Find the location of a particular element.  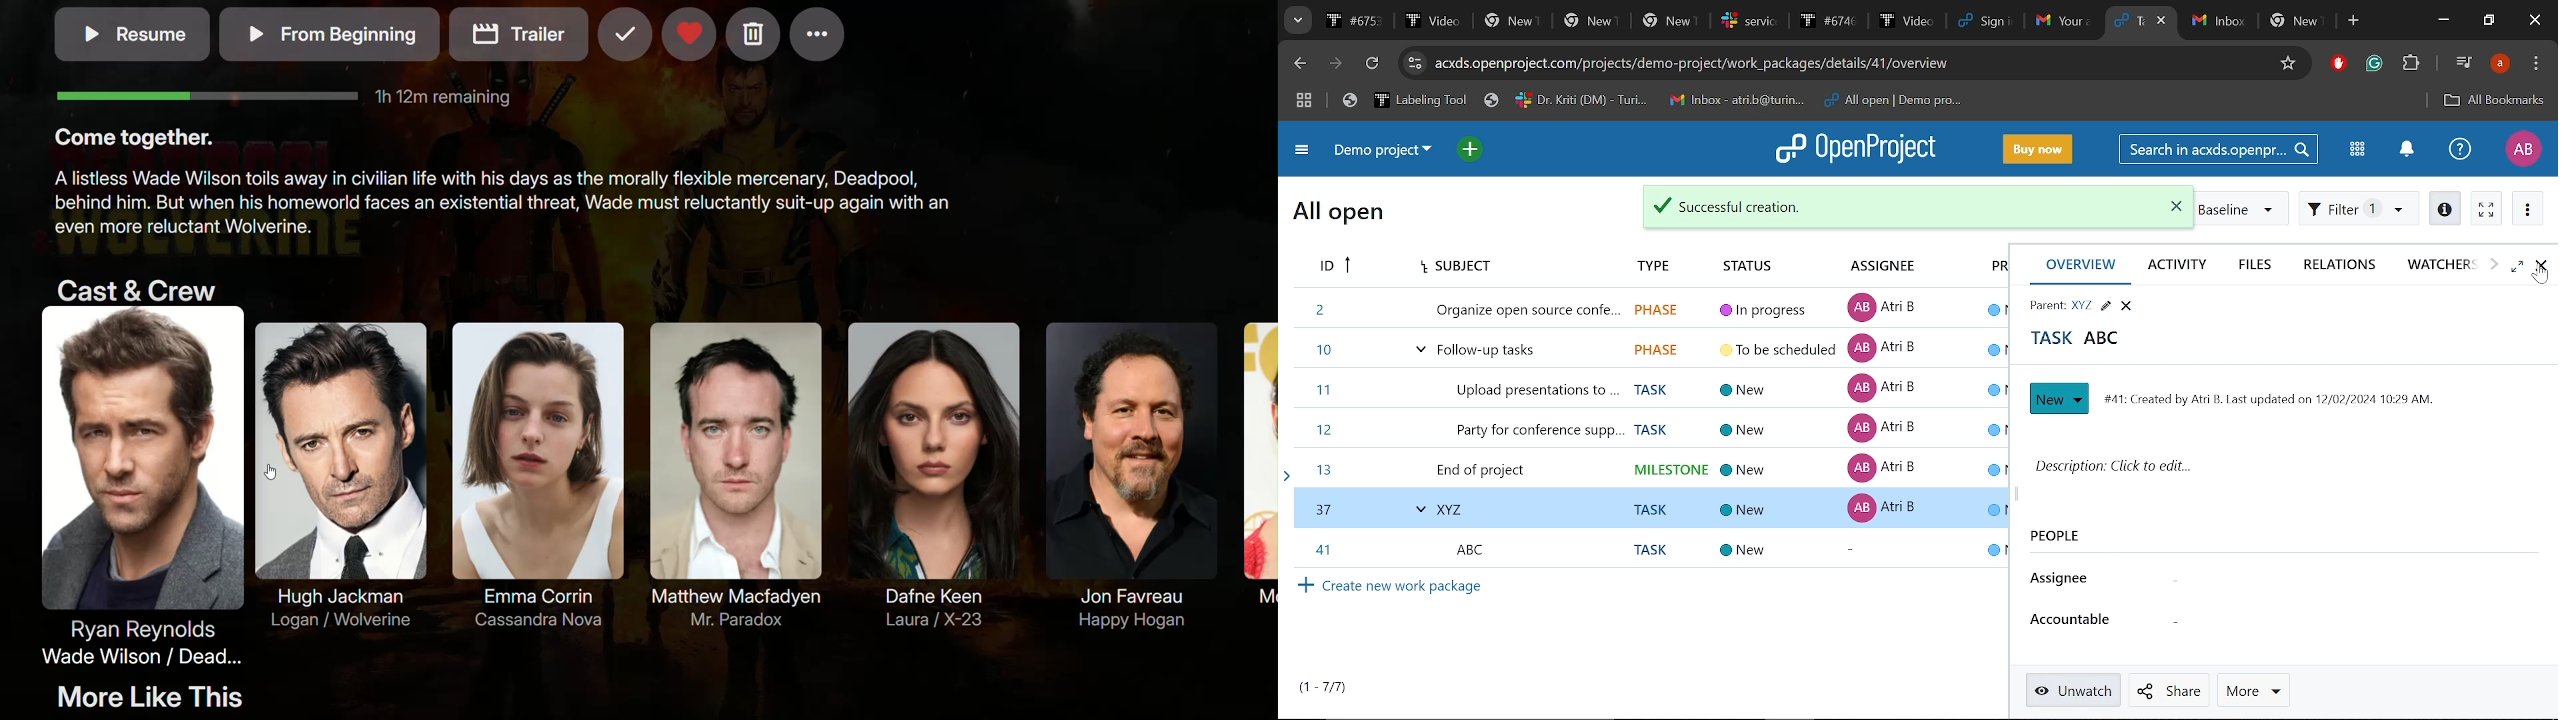

Help is located at coordinates (2460, 148).